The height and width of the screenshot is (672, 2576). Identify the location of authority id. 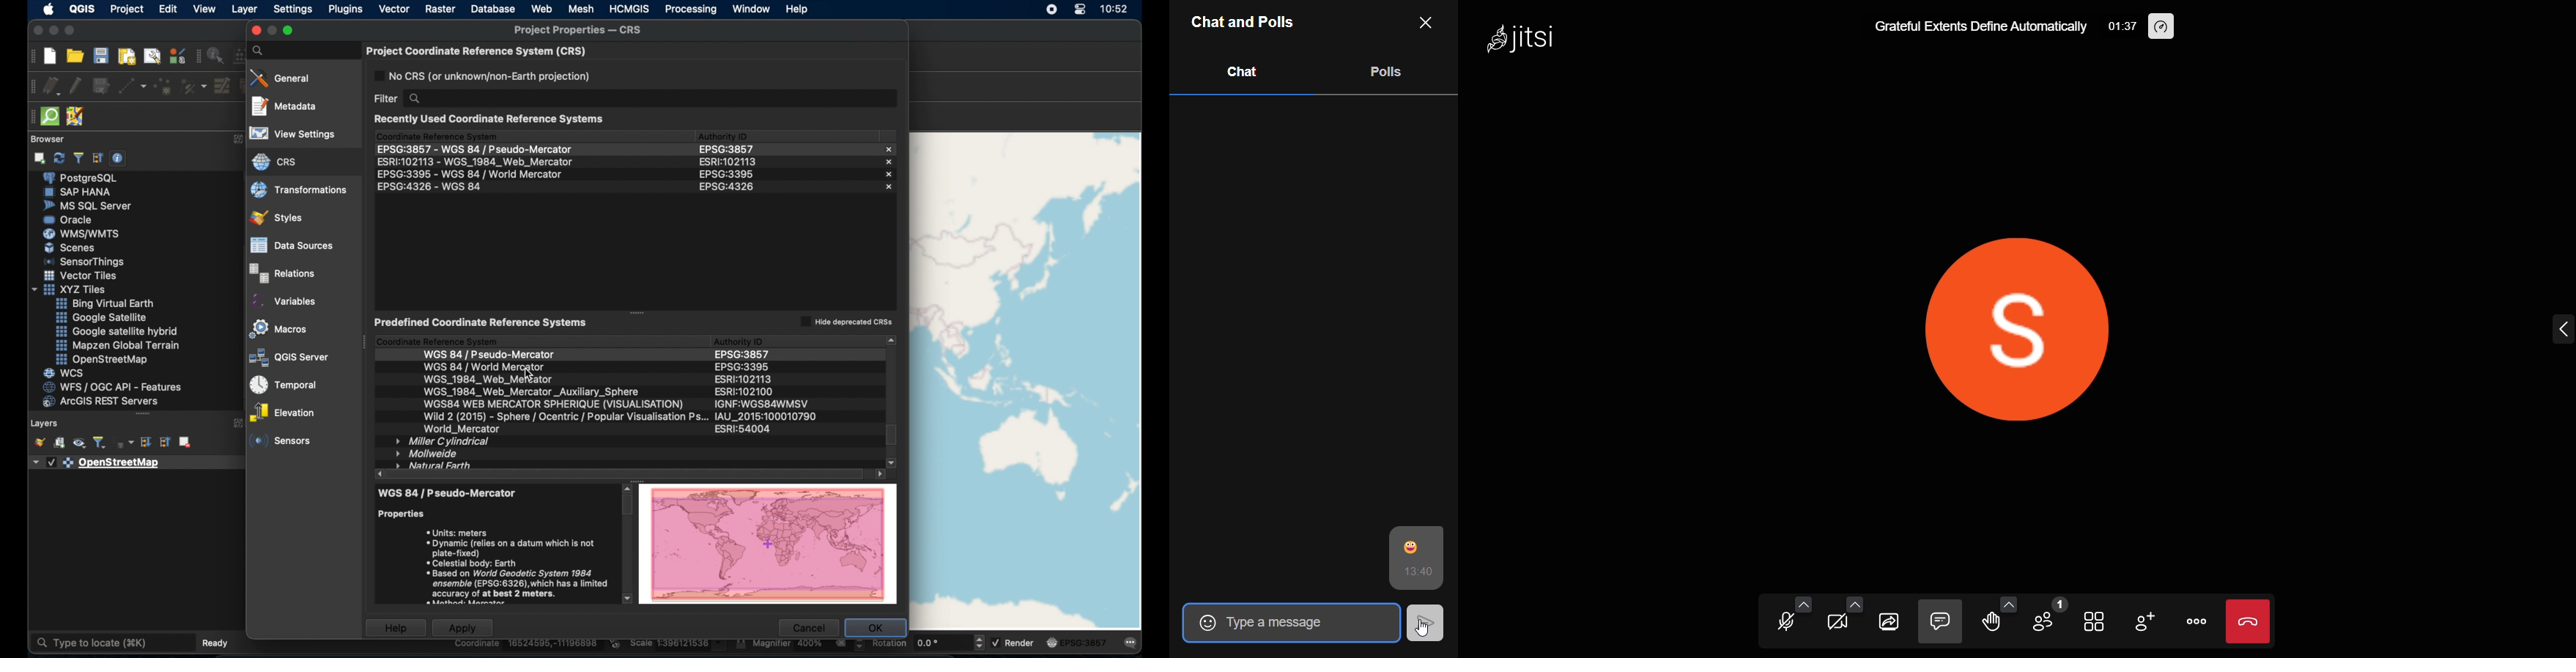
(746, 392).